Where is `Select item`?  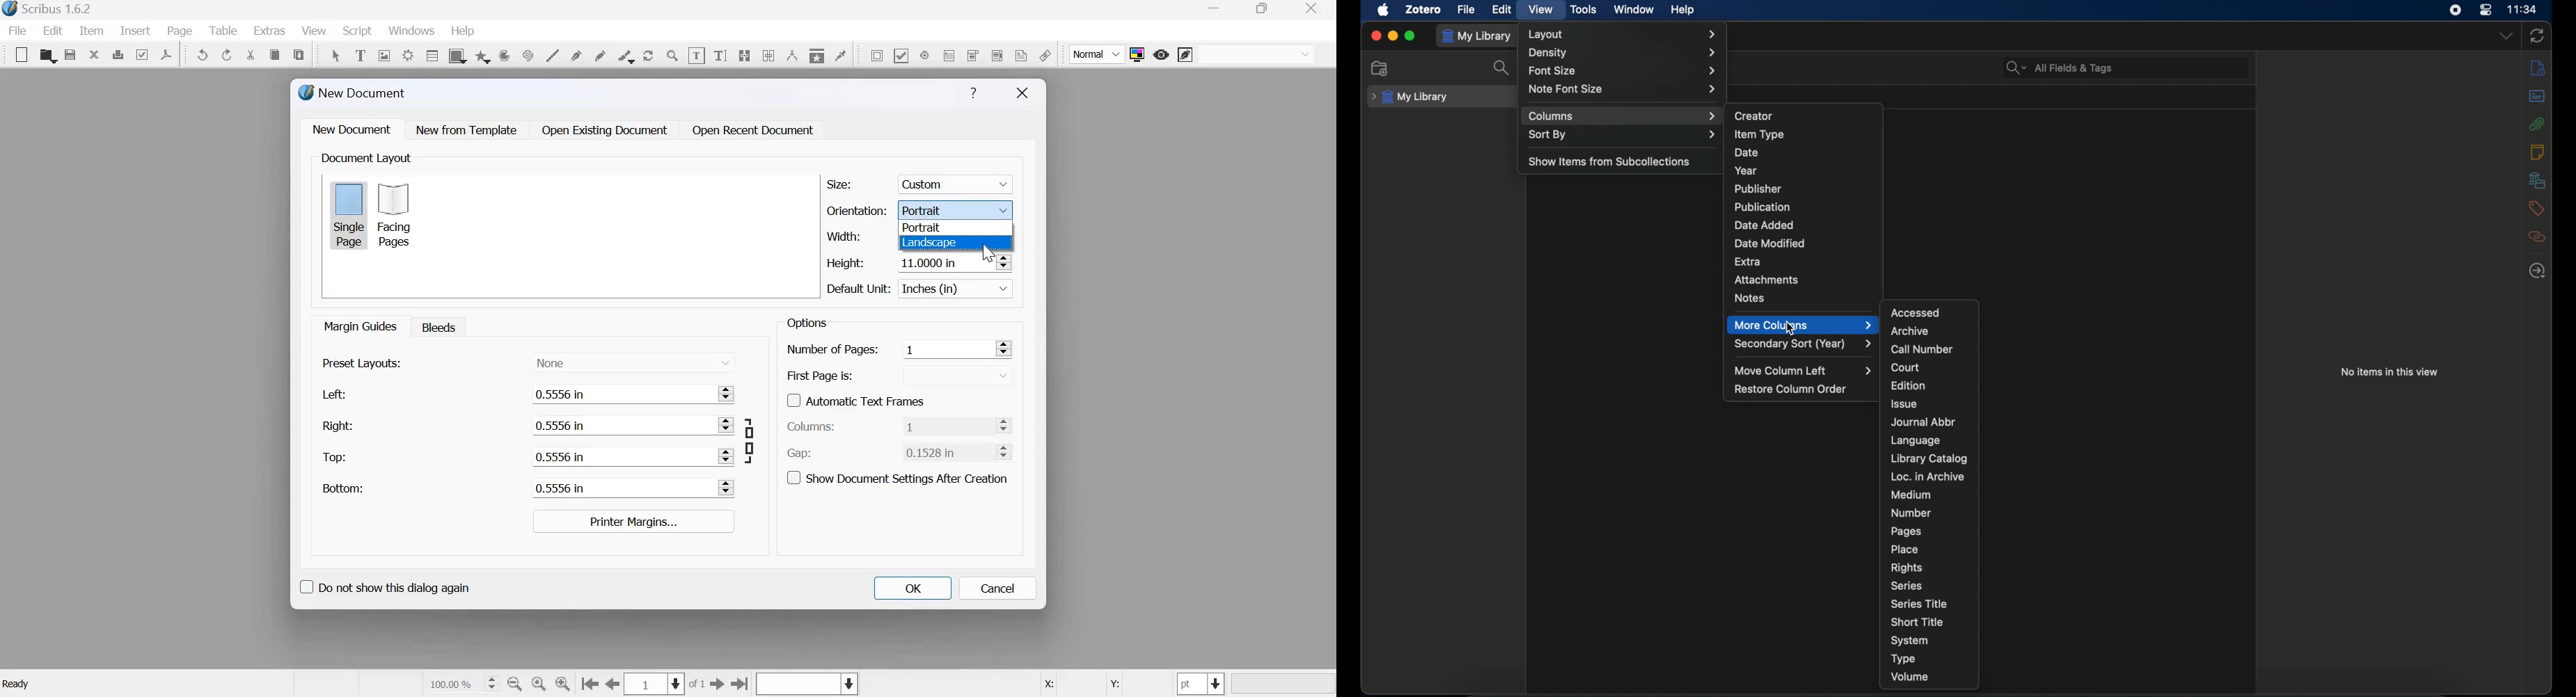 Select item is located at coordinates (335, 54).